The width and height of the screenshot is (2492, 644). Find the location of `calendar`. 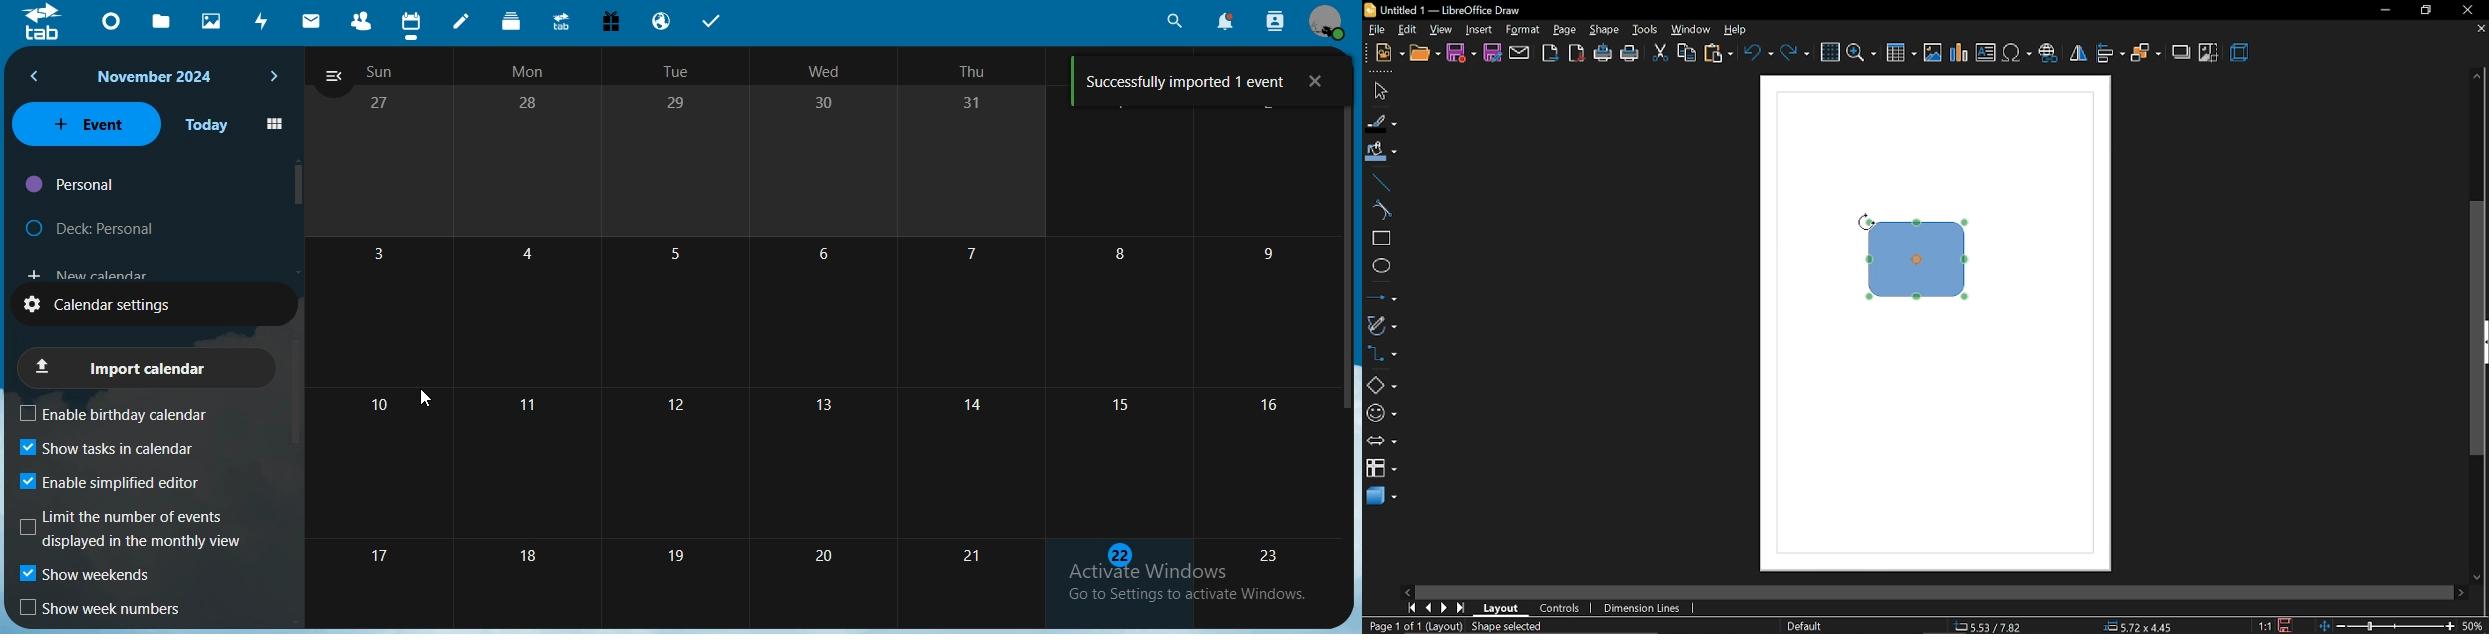

calendar is located at coordinates (411, 22).